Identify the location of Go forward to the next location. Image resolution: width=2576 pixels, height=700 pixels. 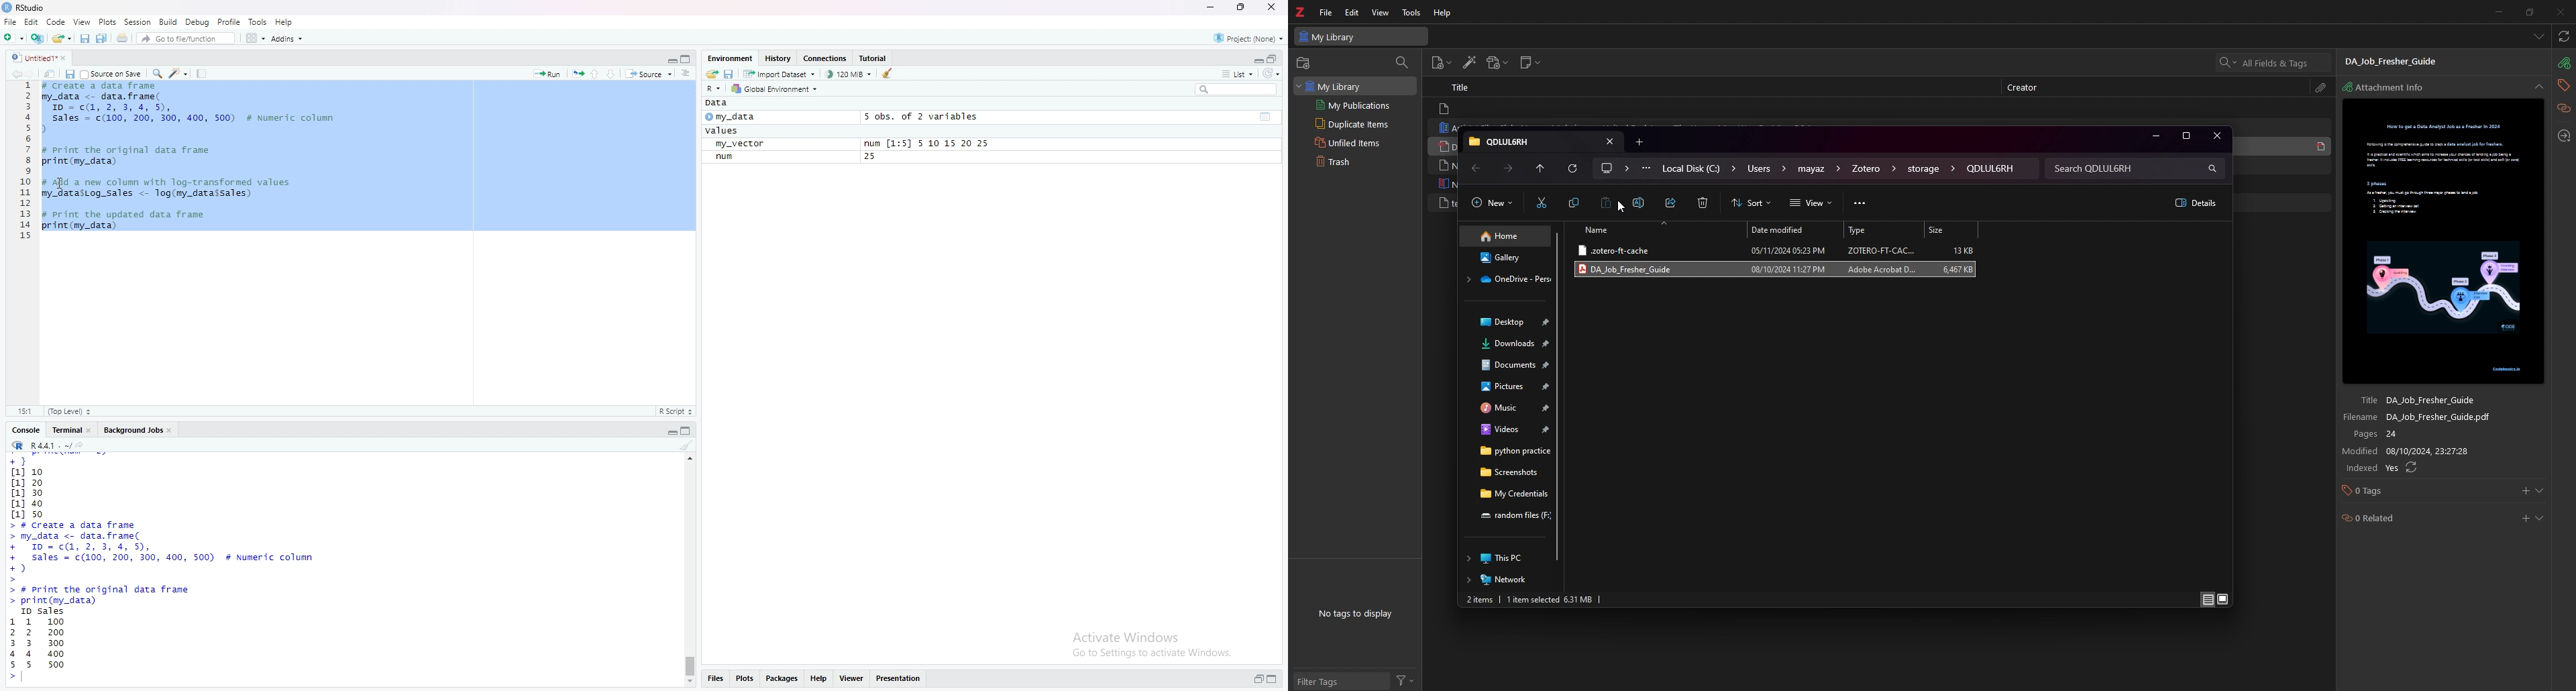
(32, 75).